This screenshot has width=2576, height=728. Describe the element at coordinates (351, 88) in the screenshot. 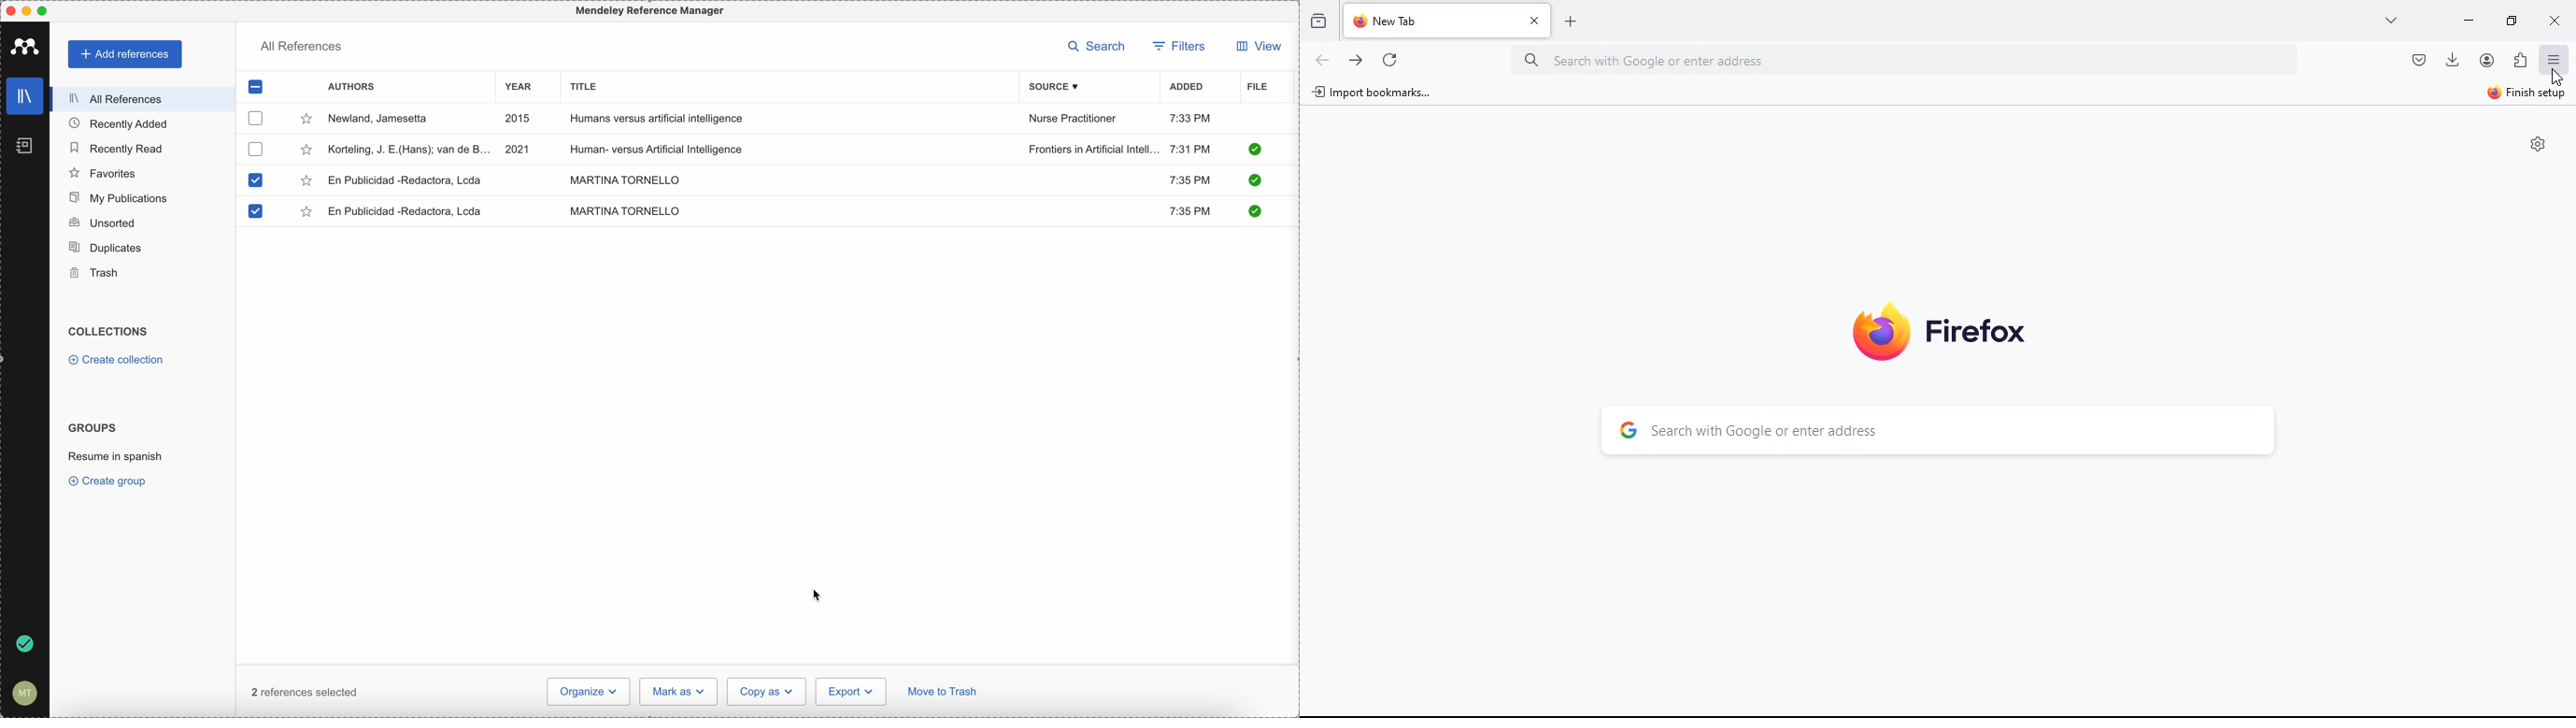

I see `authors` at that location.